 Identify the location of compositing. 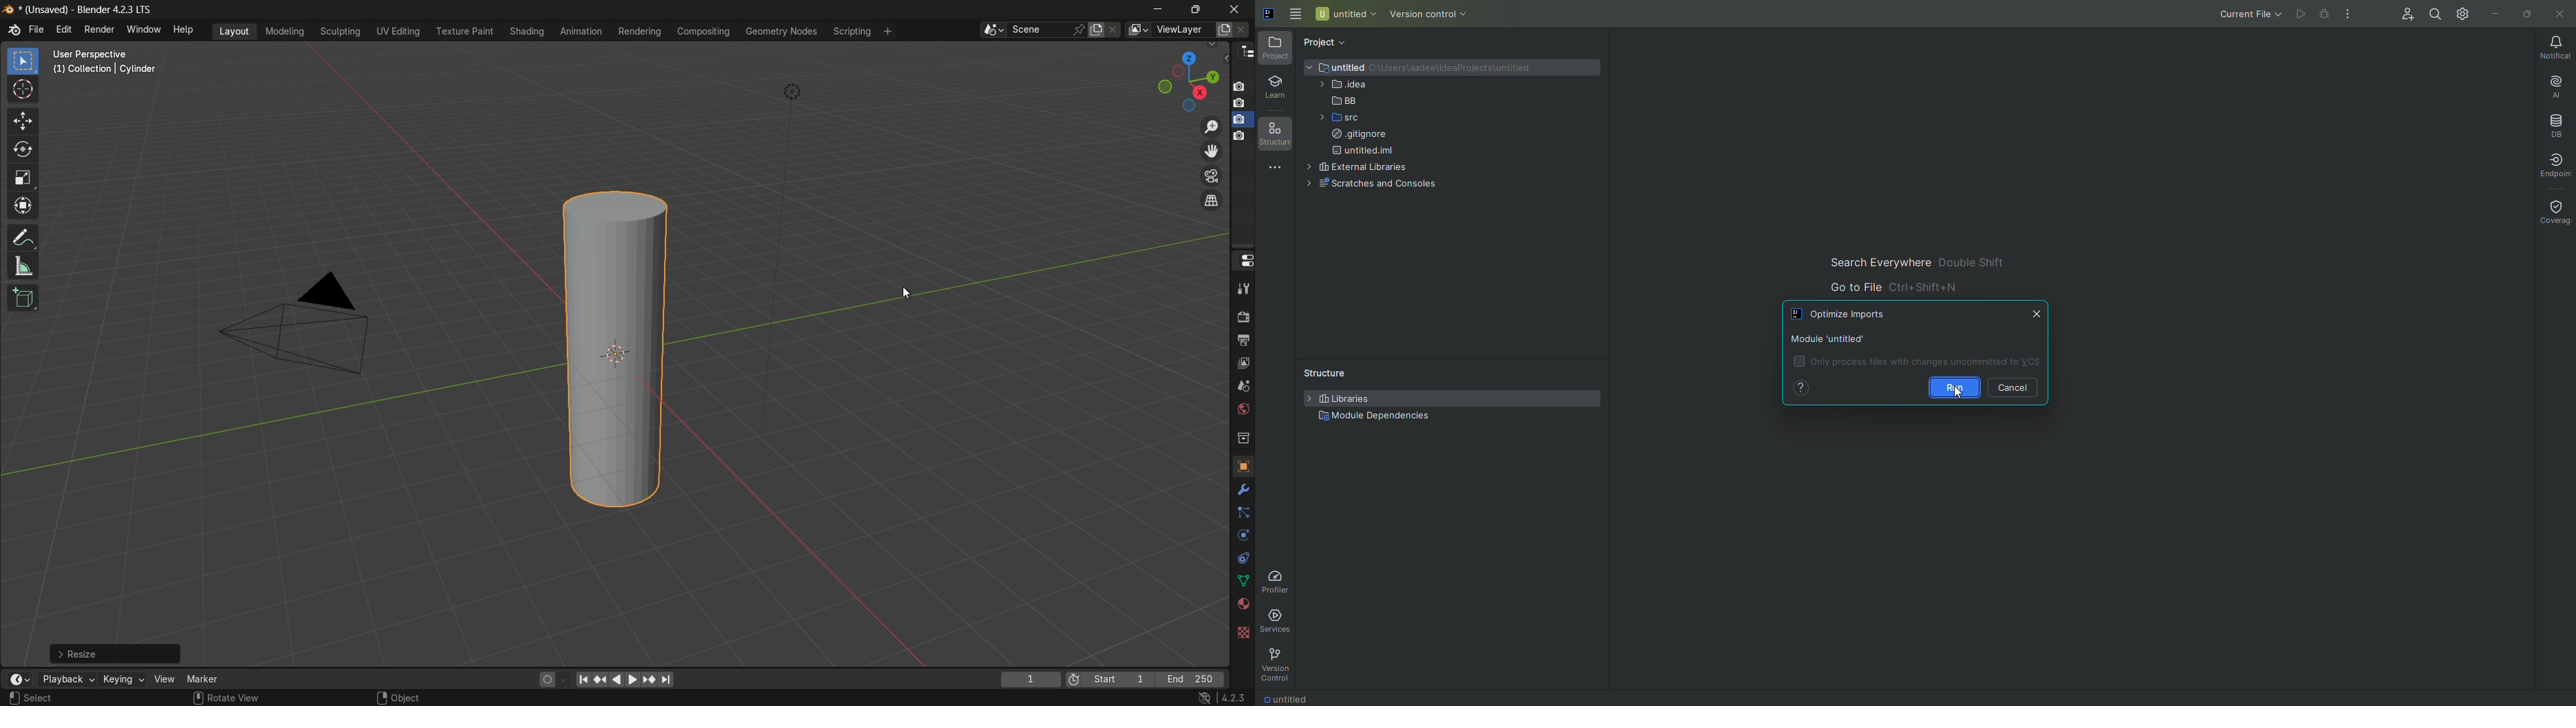
(703, 33).